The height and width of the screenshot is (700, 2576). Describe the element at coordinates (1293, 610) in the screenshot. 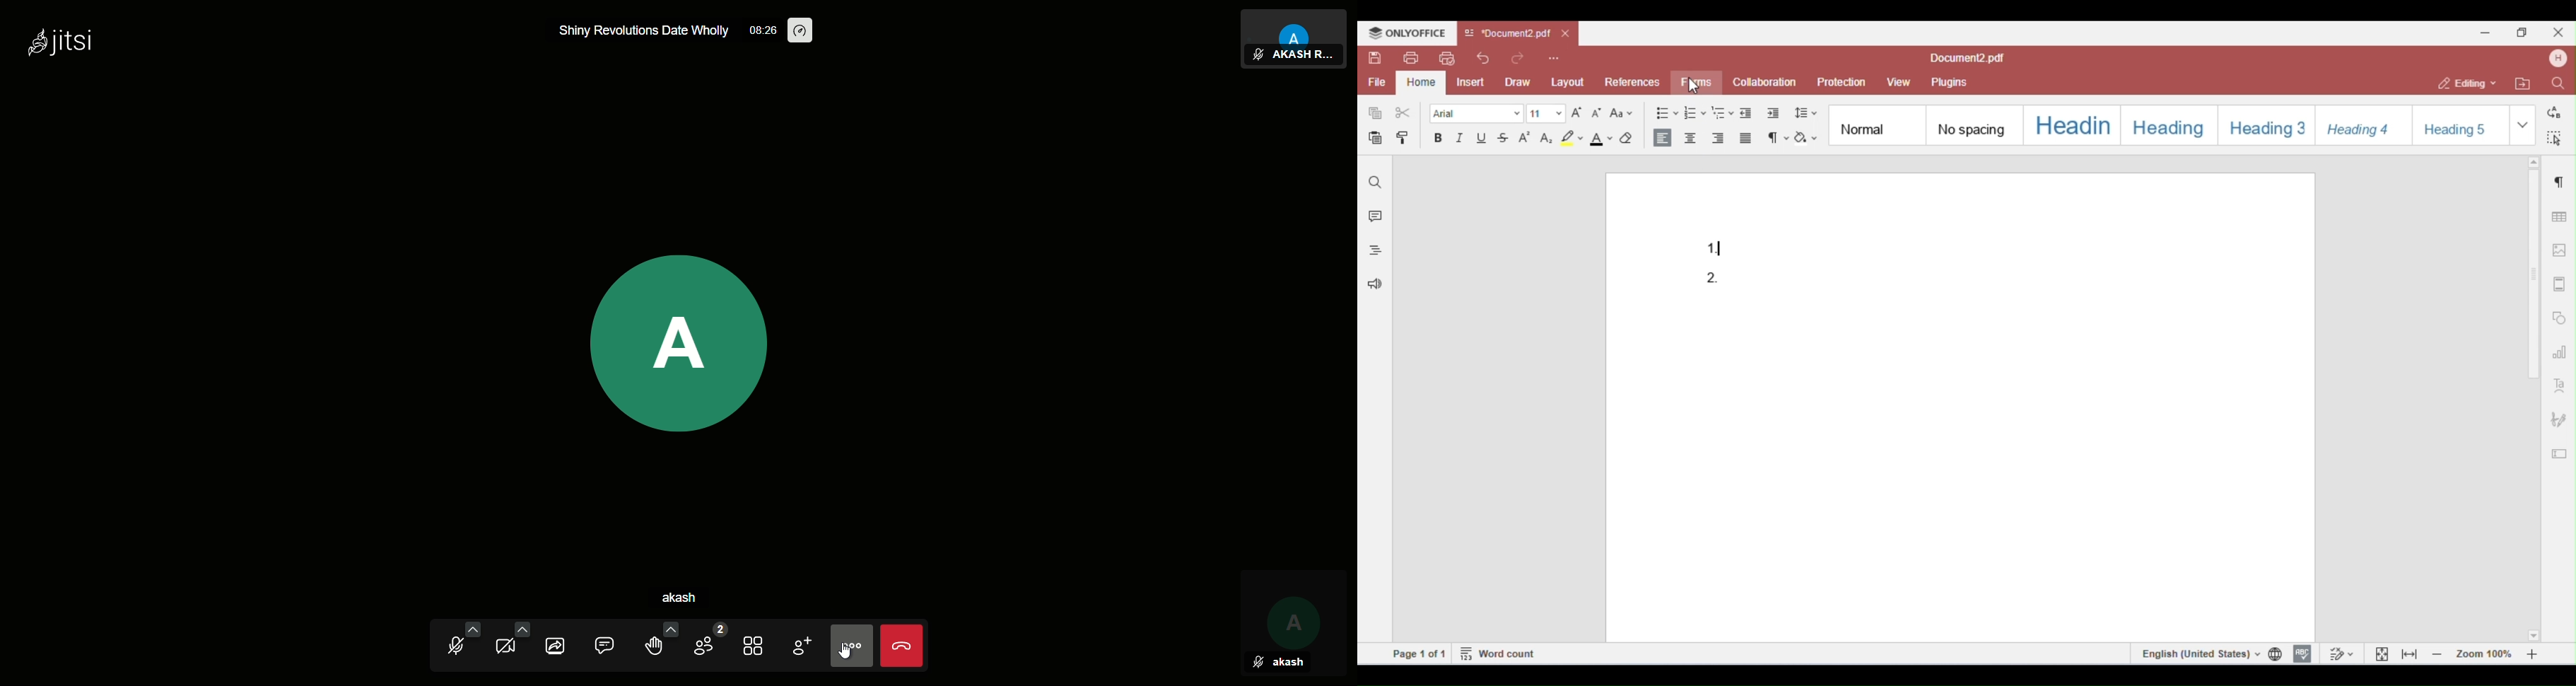

I see `iNITIAL` at that location.